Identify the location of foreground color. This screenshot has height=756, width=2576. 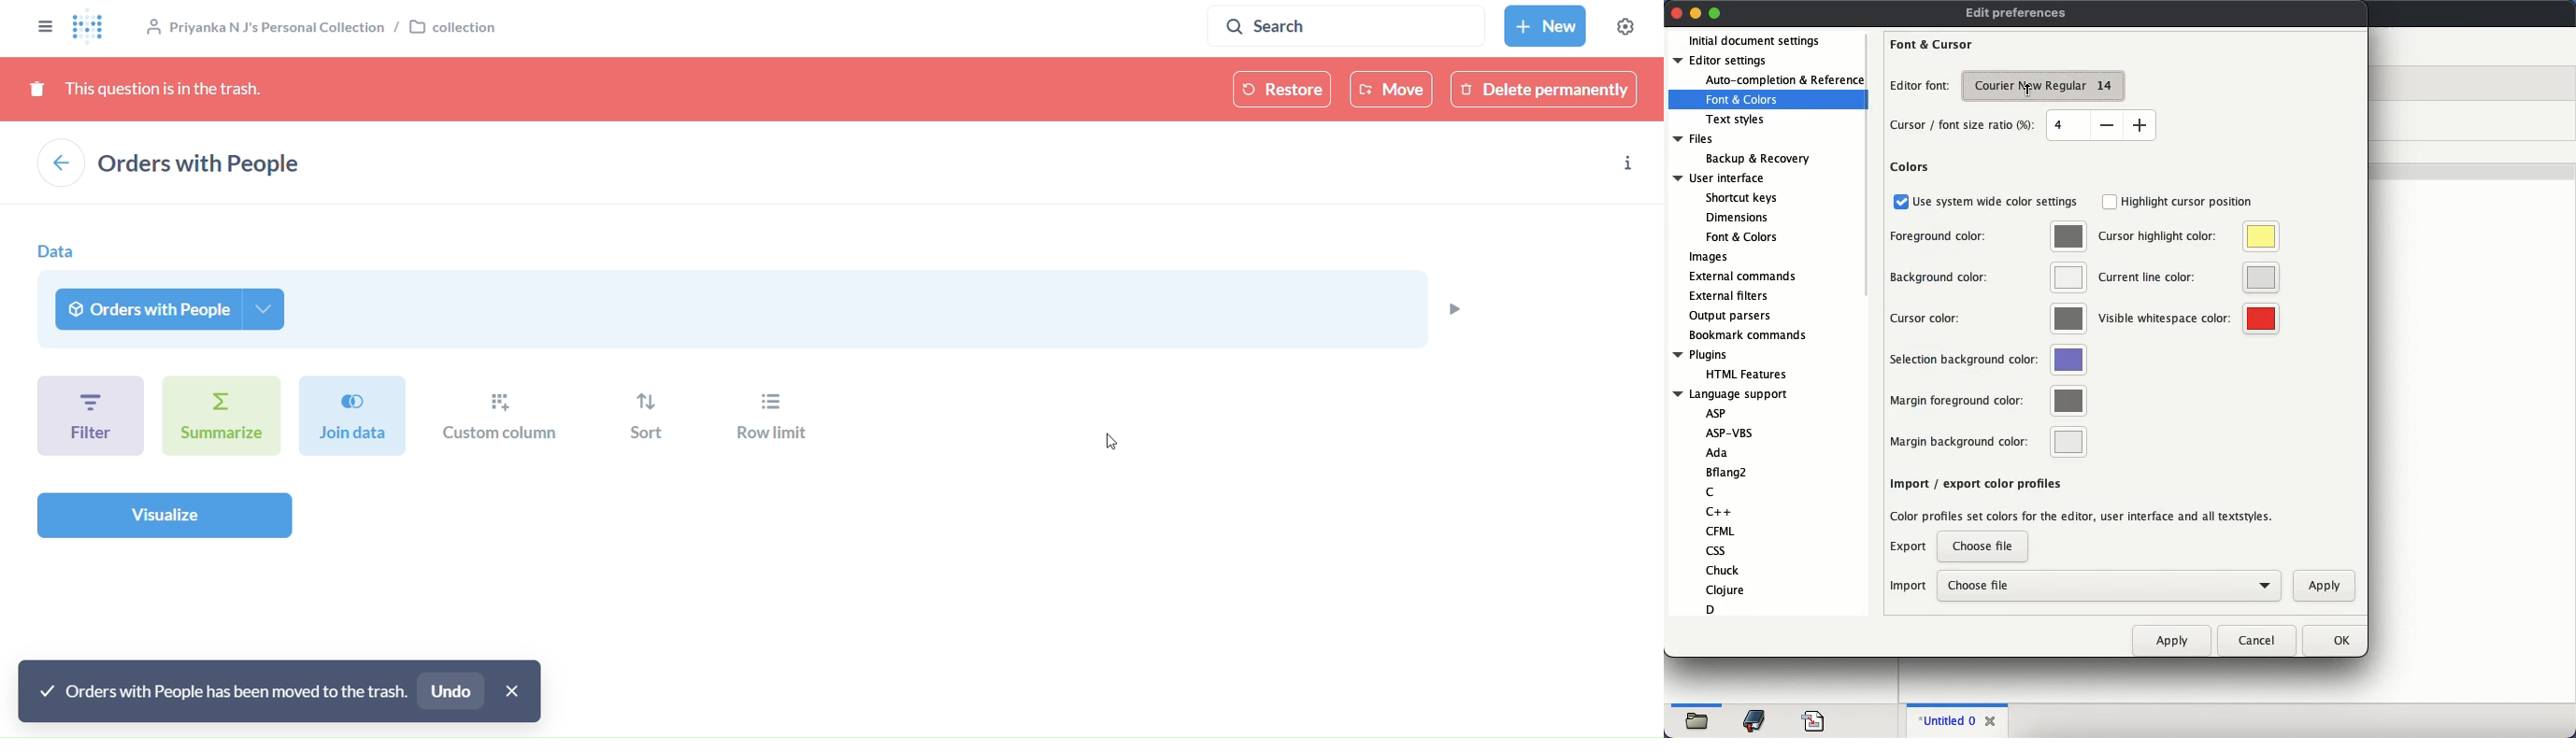
(1989, 235).